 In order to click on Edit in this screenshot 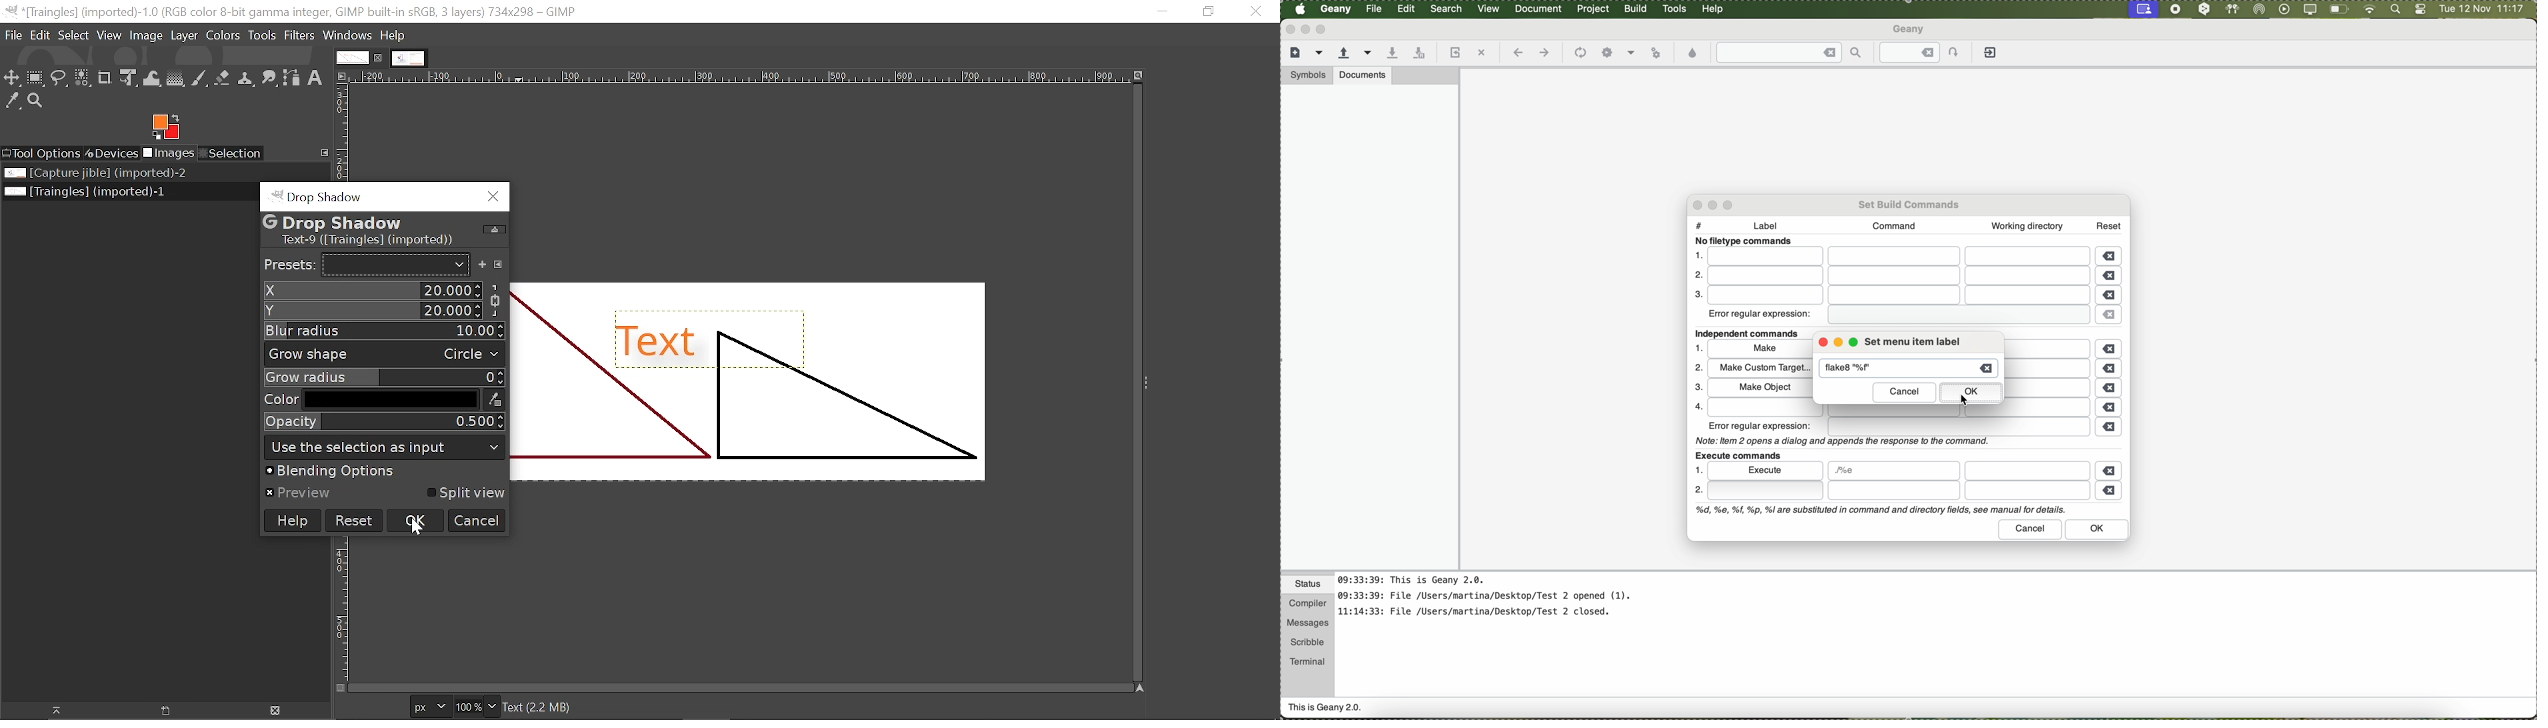, I will do `click(40, 35)`.